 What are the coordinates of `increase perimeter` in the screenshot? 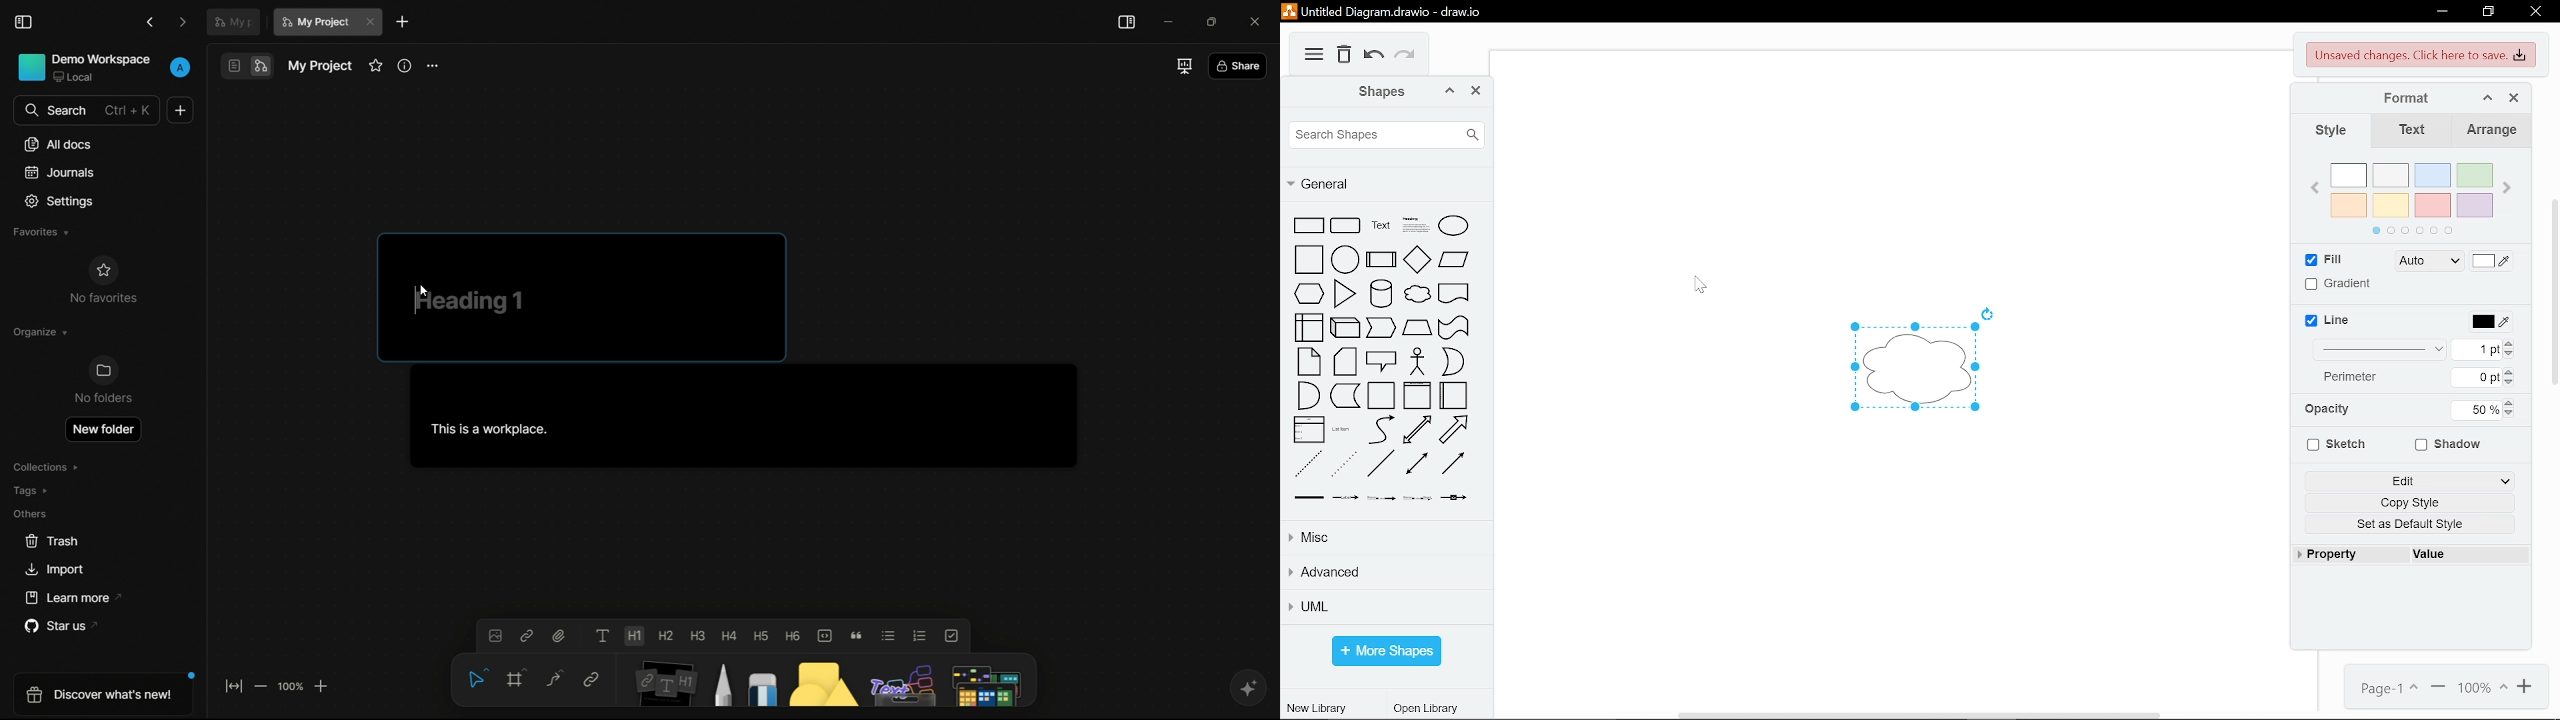 It's located at (2509, 371).